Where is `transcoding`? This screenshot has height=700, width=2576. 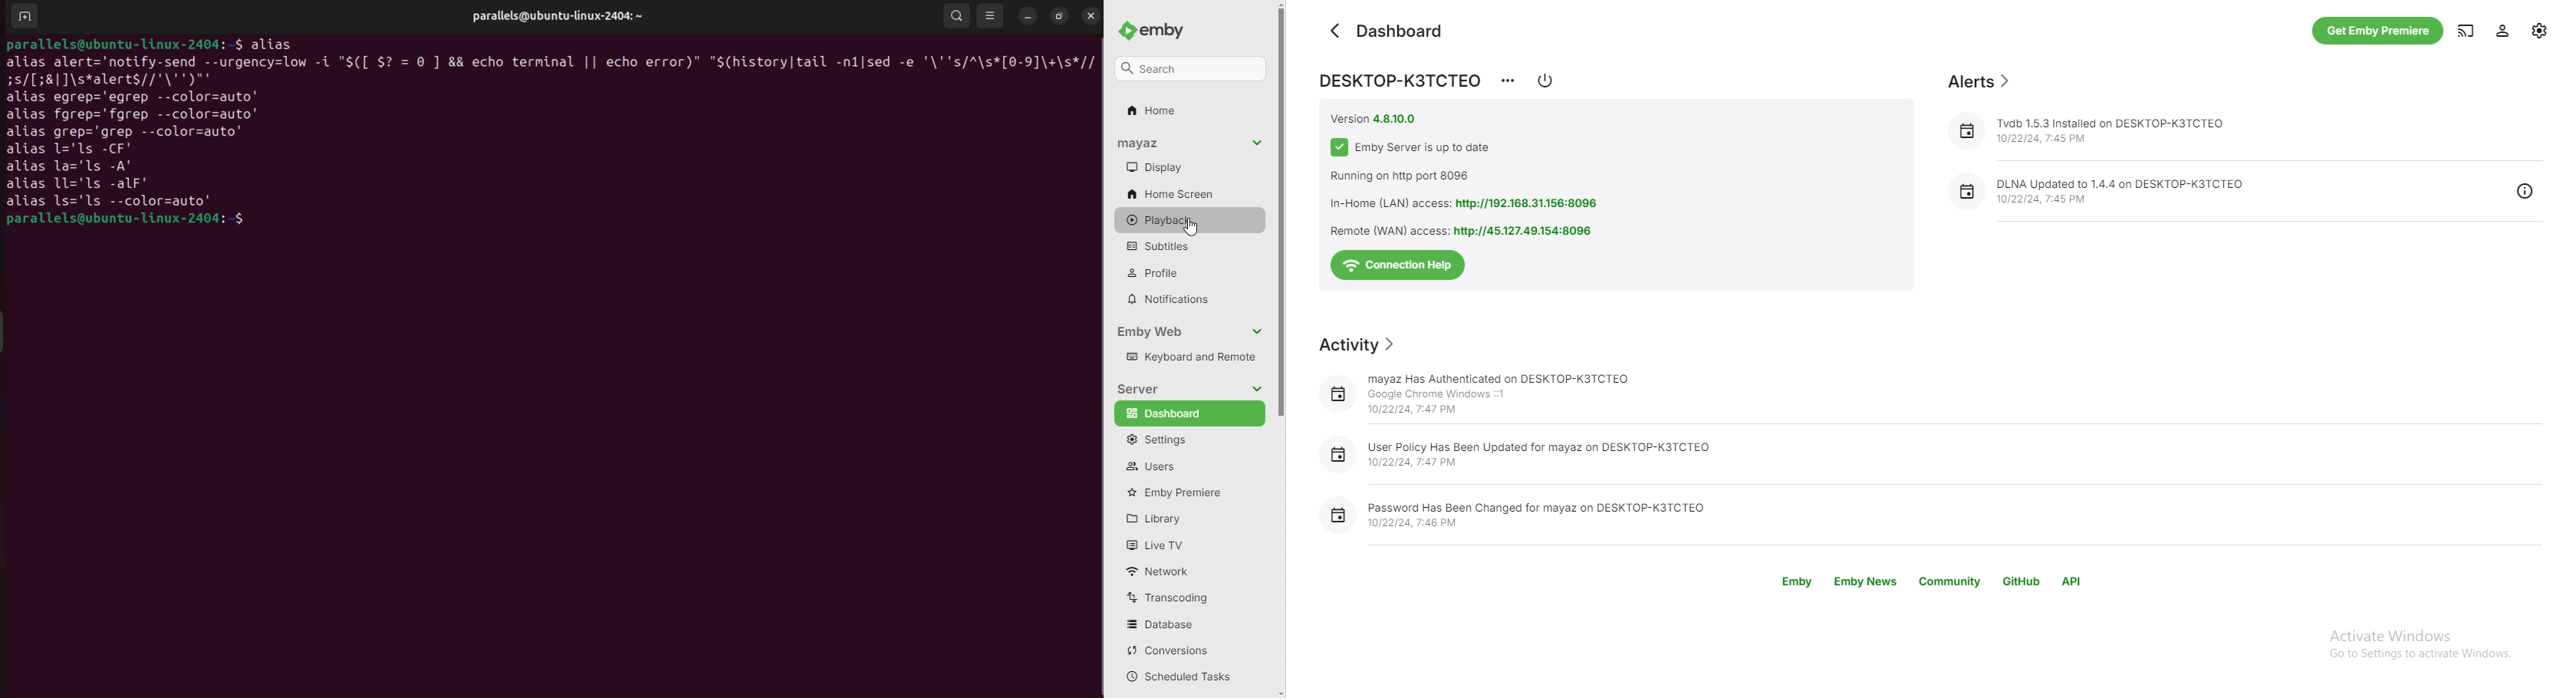 transcoding is located at coordinates (1189, 597).